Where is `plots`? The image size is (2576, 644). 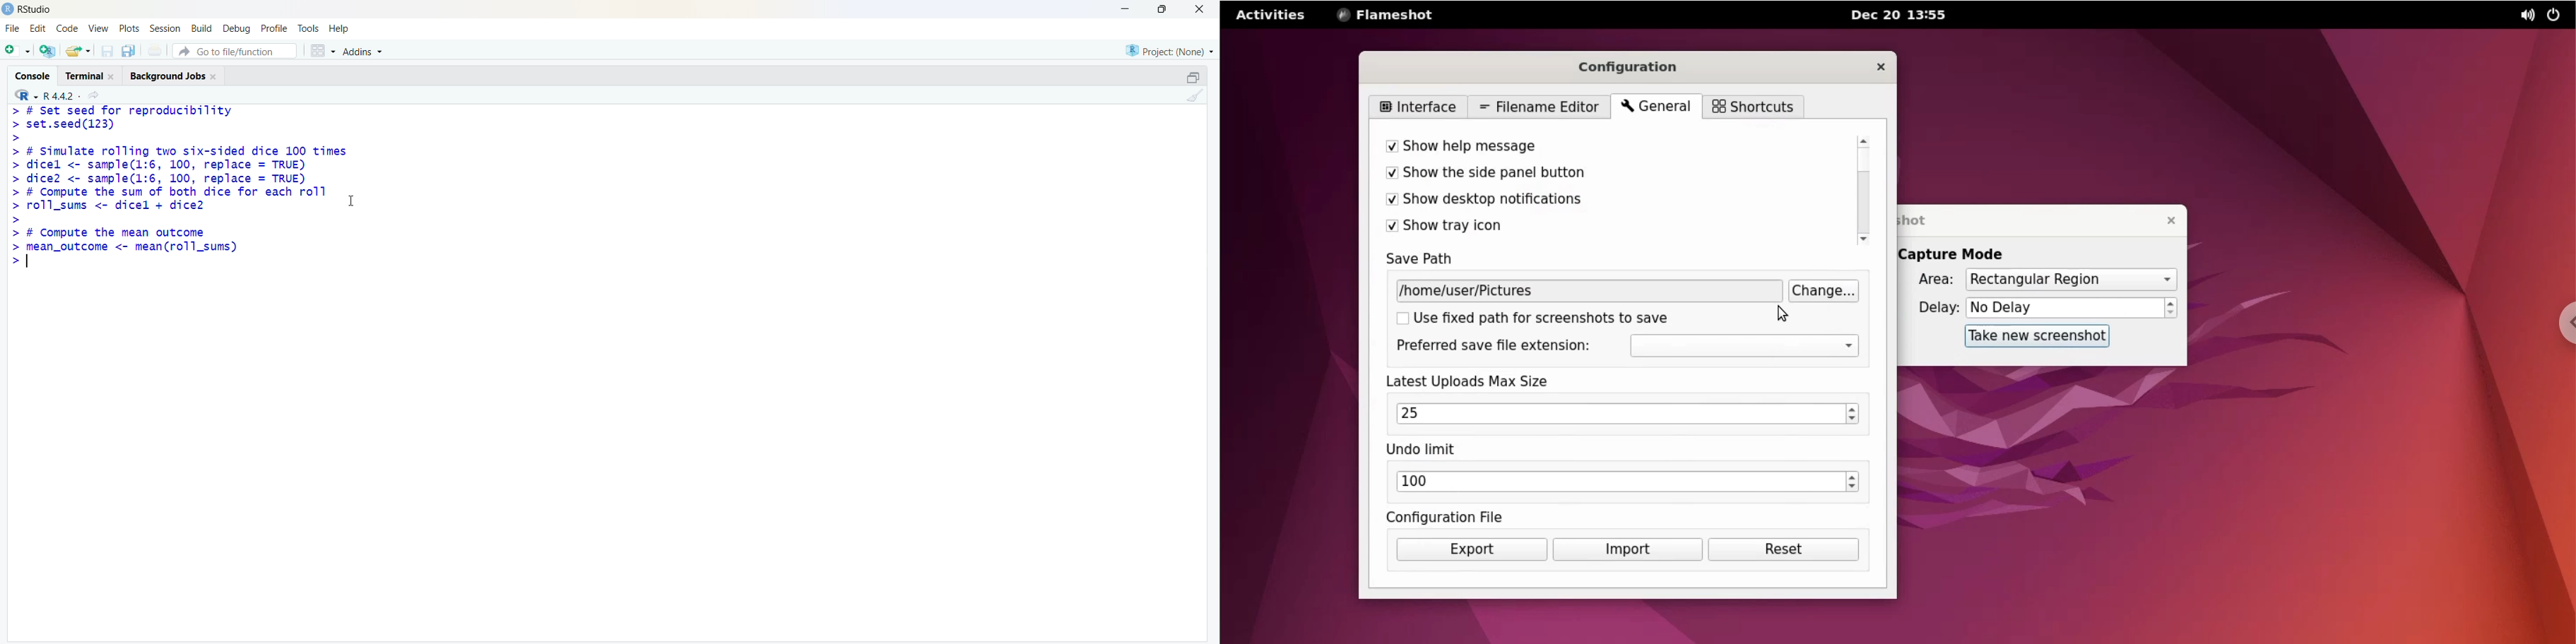 plots is located at coordinates (130, 27).